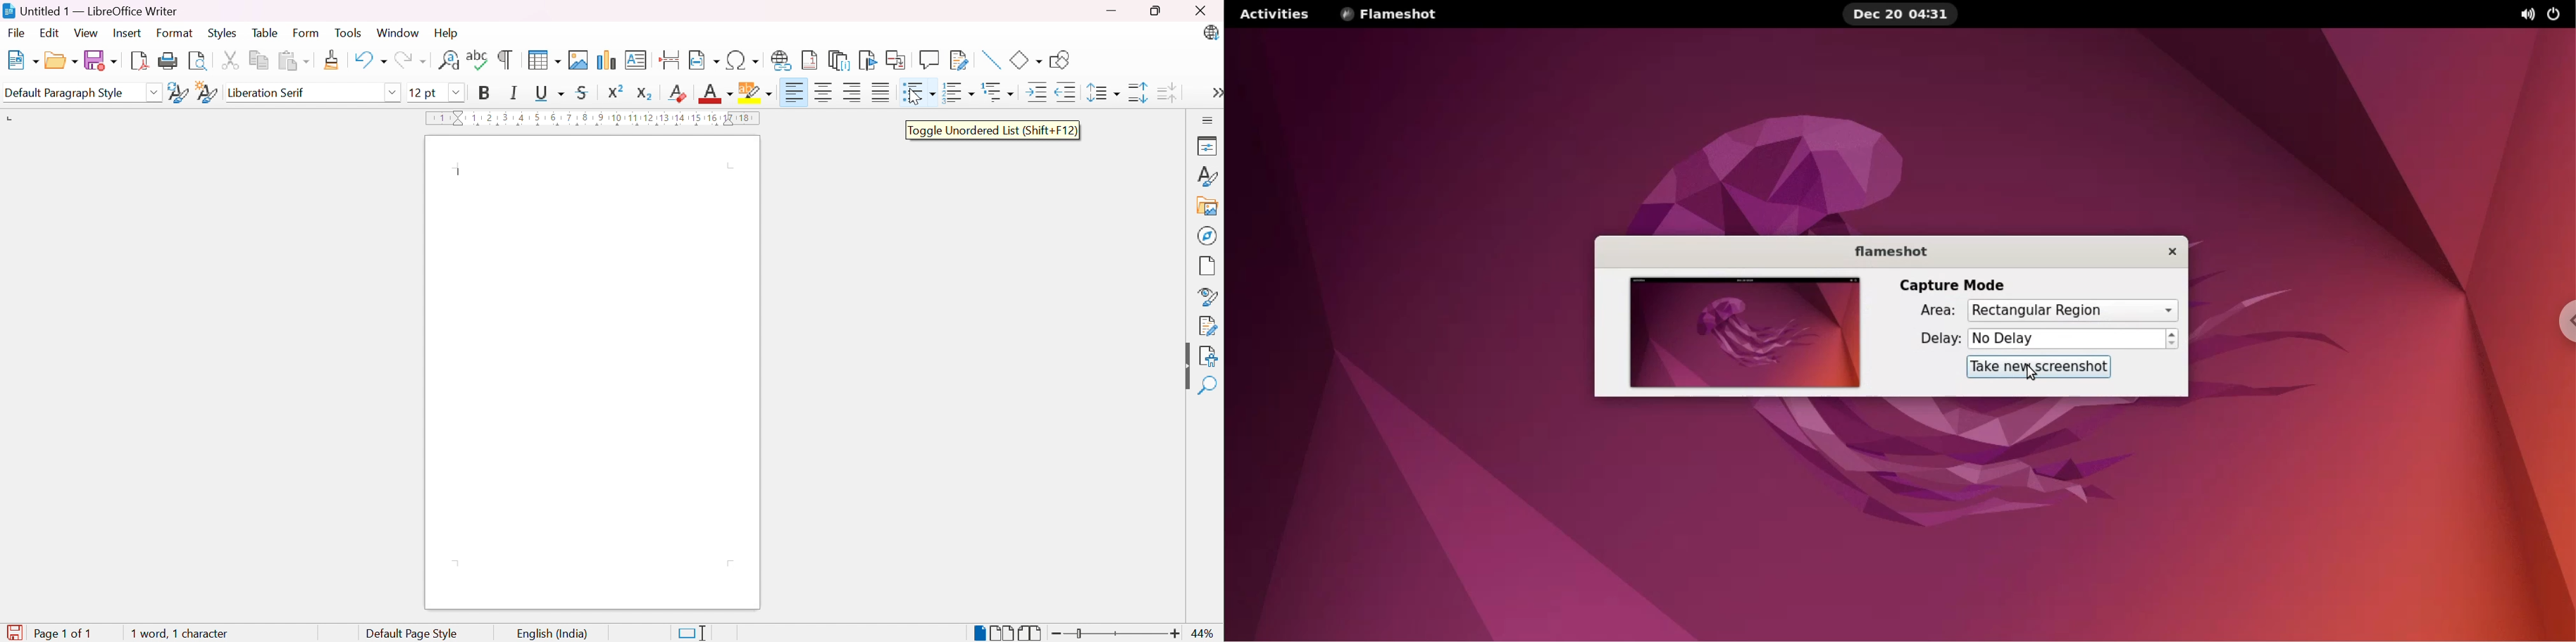  I want to click on Insert cross-reference, so click(897, 61).